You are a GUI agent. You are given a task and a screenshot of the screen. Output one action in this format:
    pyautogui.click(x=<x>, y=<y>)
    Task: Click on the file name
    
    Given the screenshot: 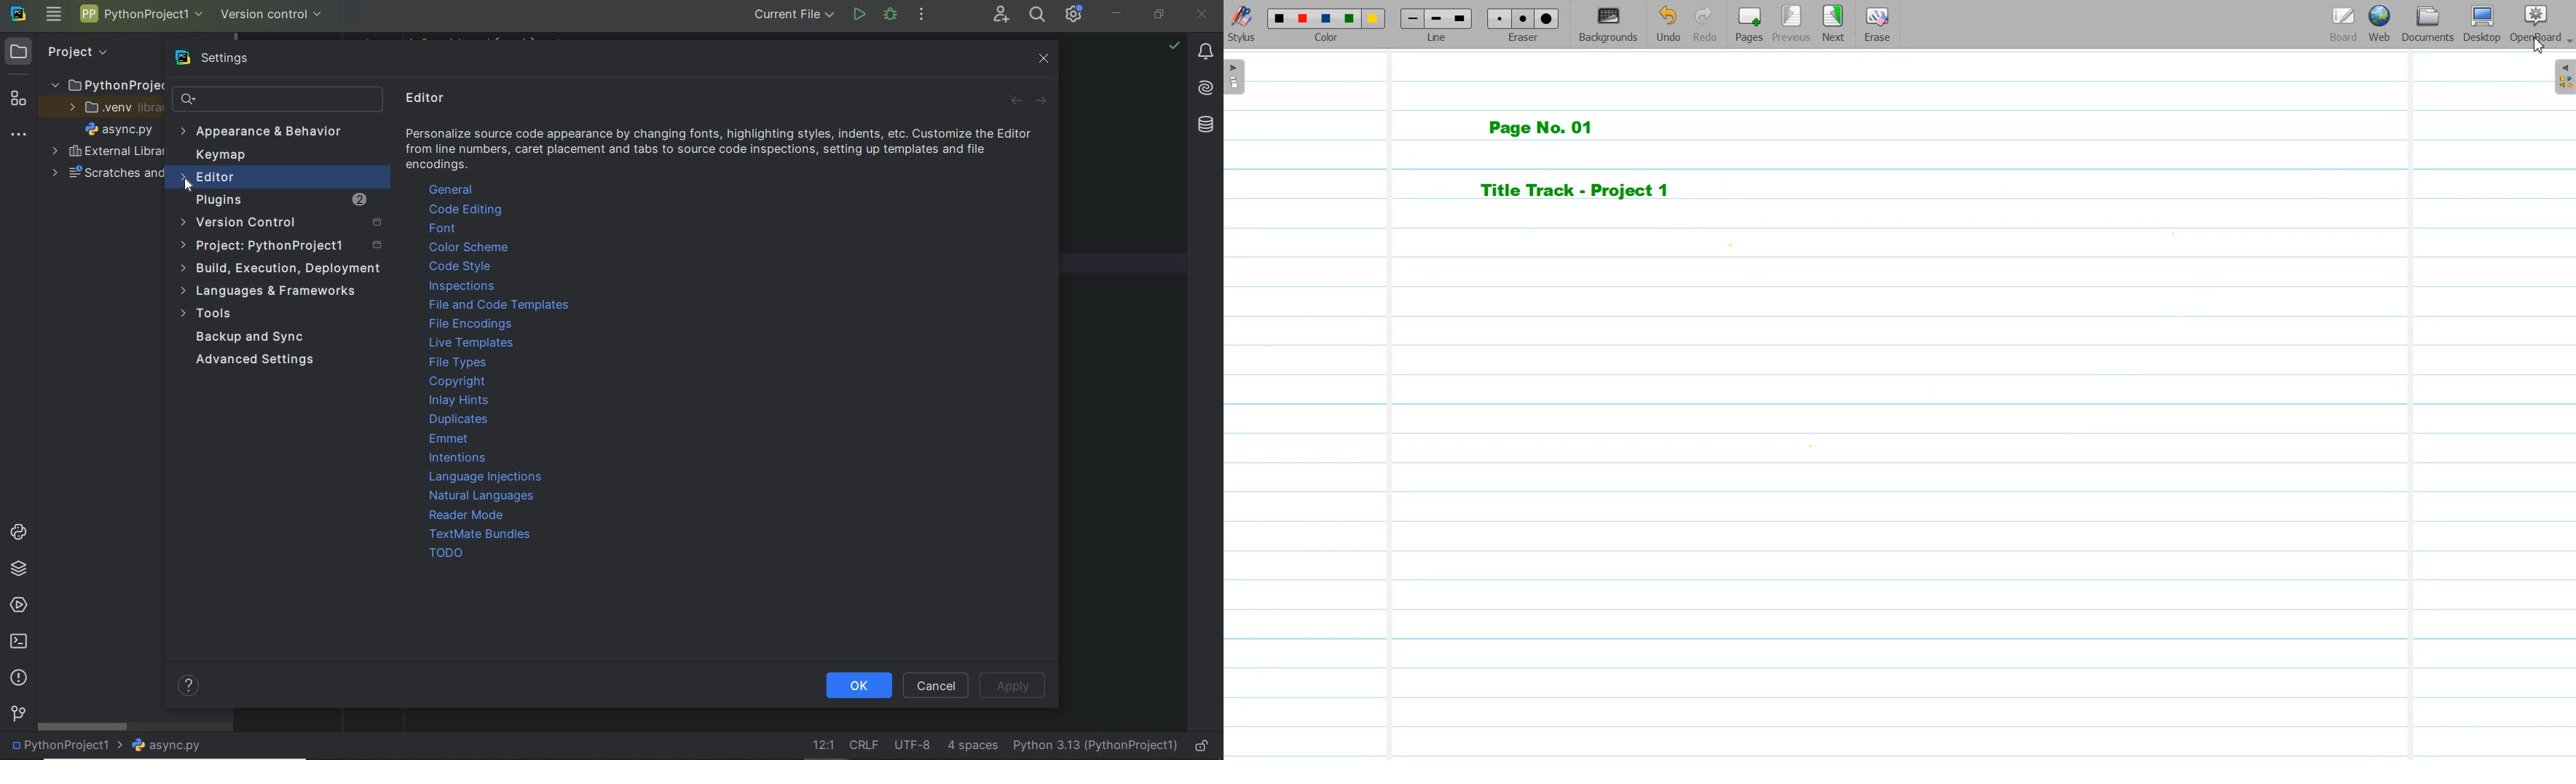 What is the action you would take?
    pyautogui.click(x=172, y=745)
    